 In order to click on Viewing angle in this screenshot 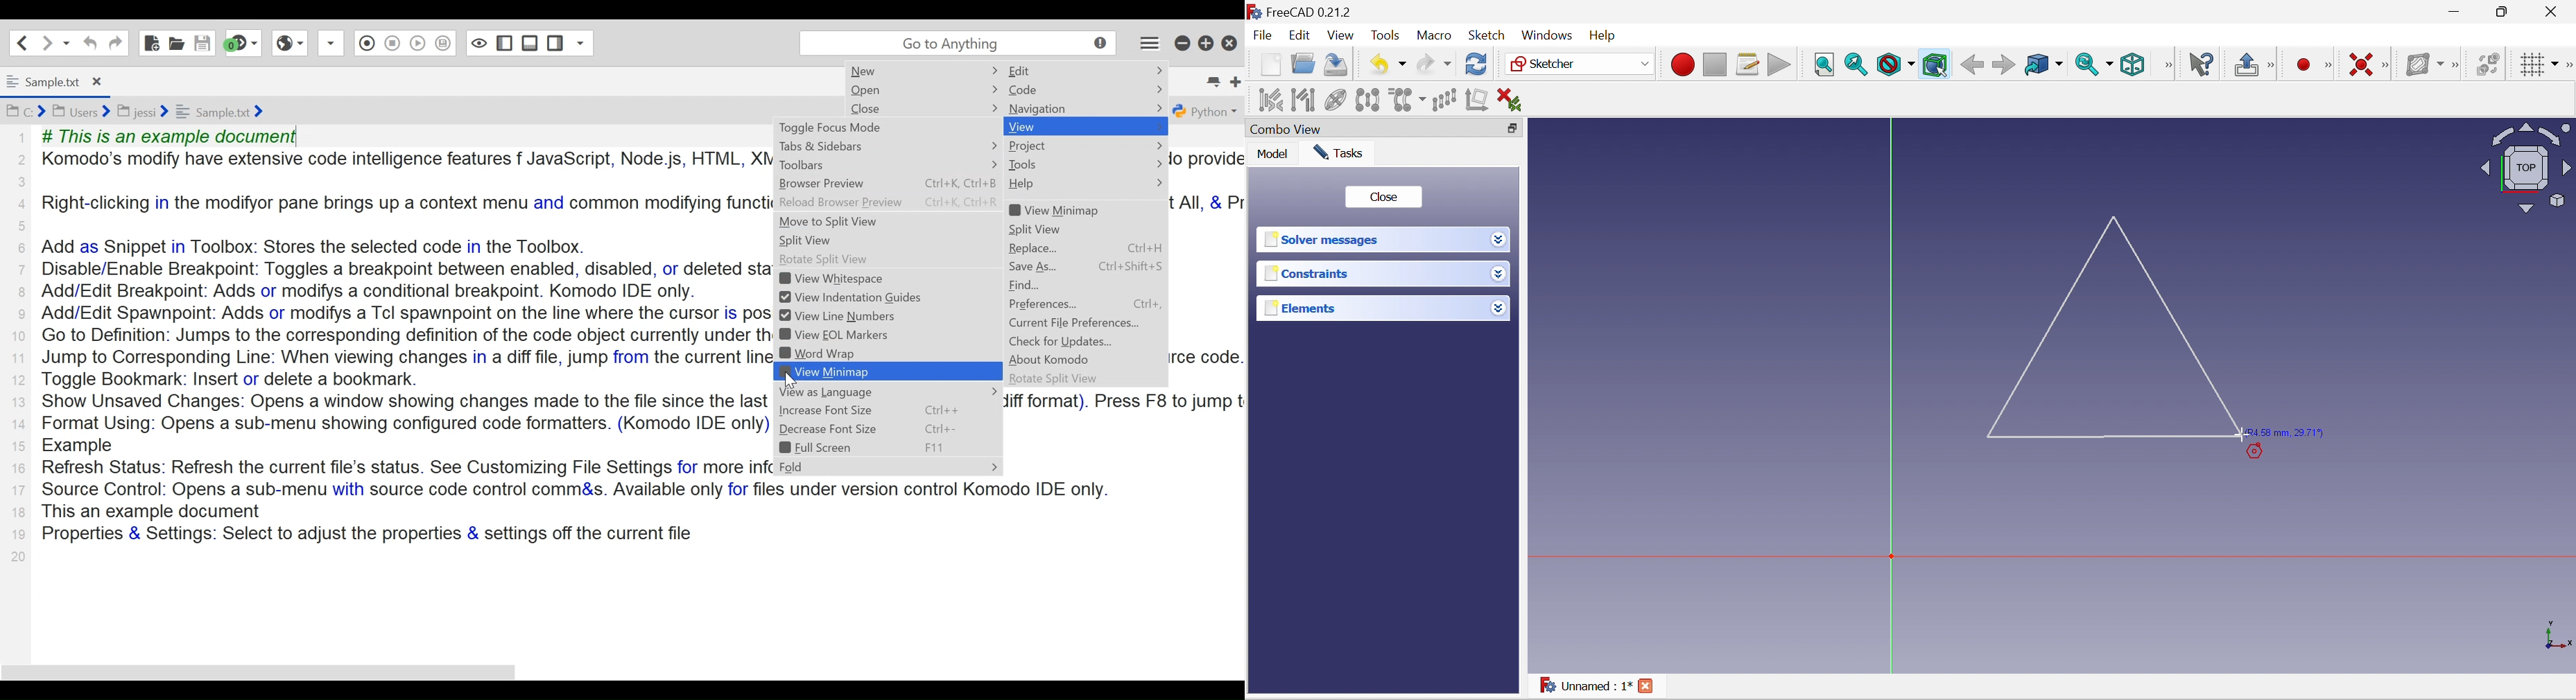, I will do `click(2525, 168)`.